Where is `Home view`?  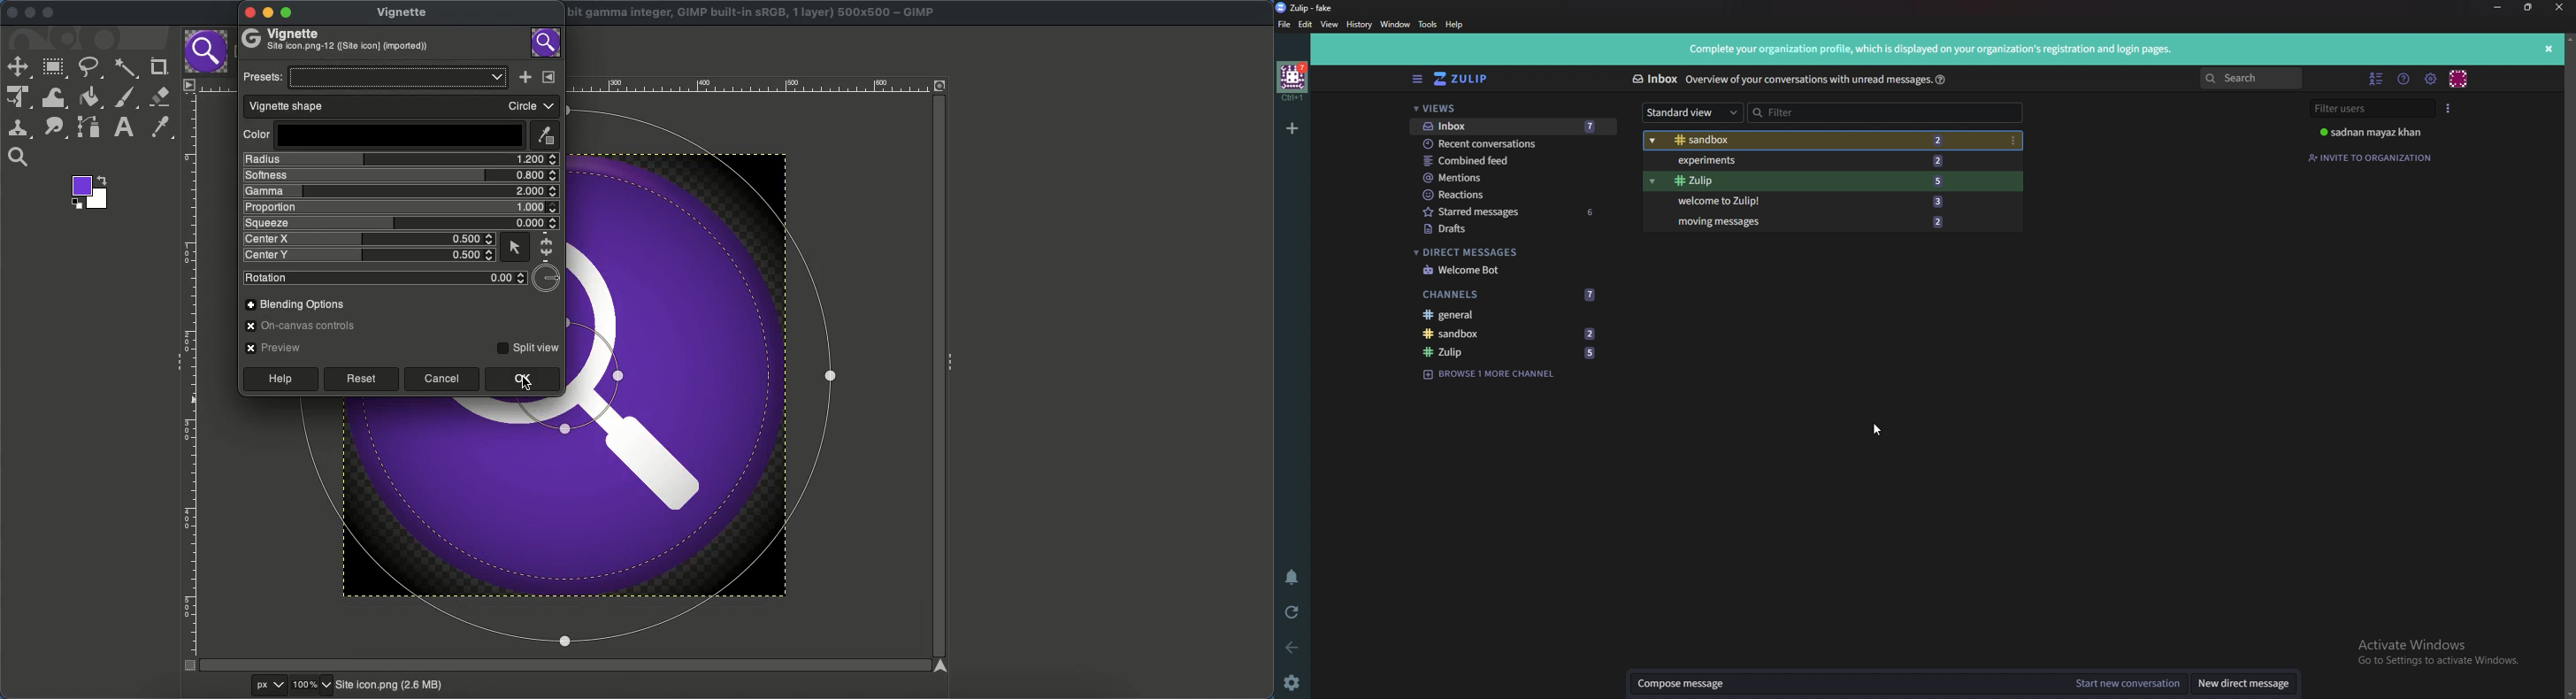
Home view is located at coordinates (1472, 79).